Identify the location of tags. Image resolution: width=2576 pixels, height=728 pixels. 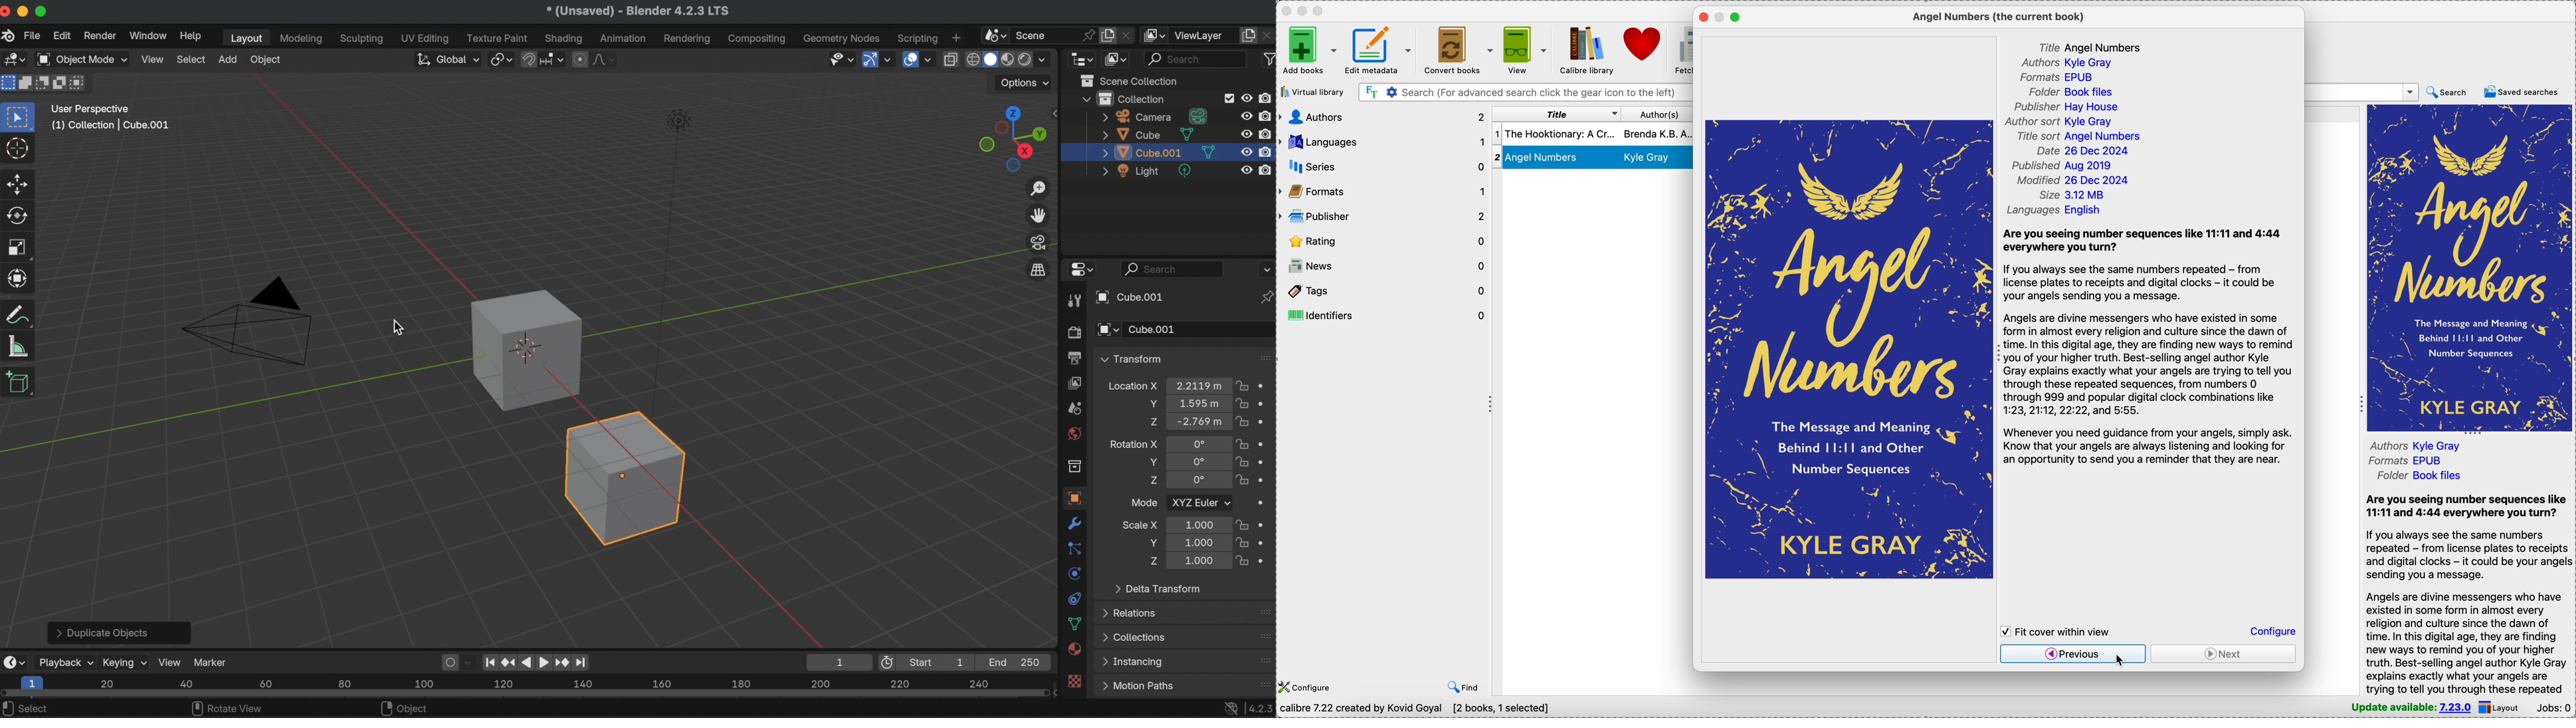
(1384, 288).